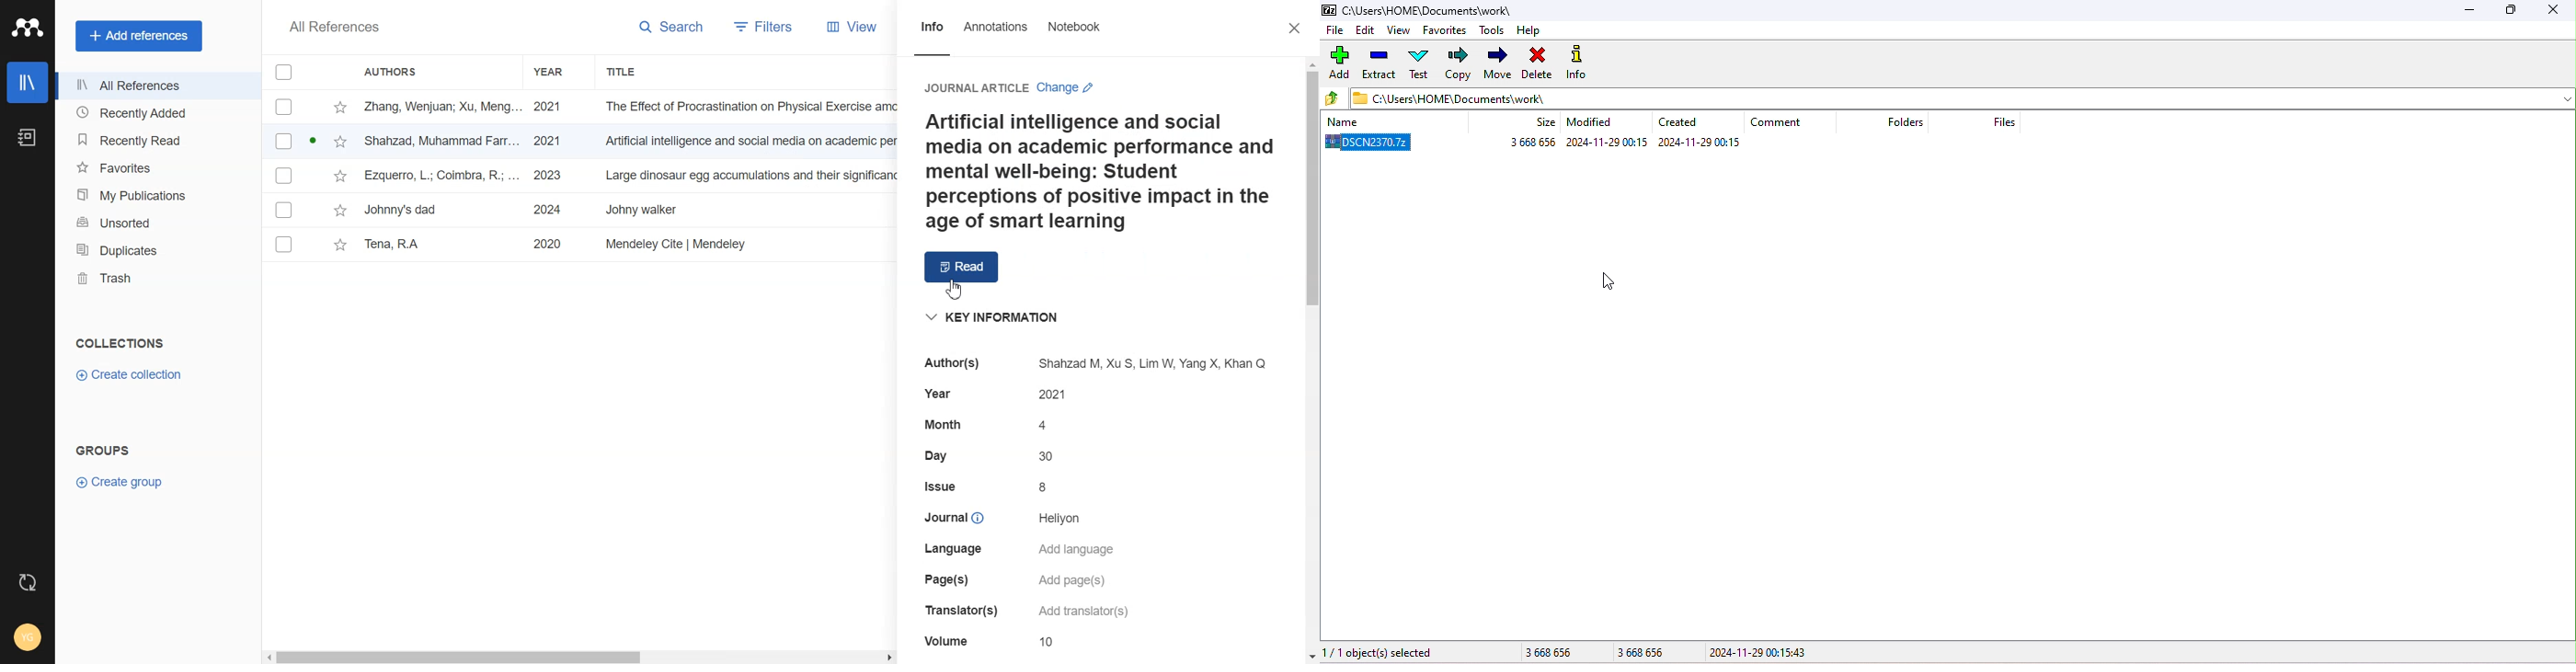 The height and width of the screenshot is (672, 2576). What do you see at coordinates (580, 654) in the screenshot?
I see `Horizontal scroll bar` at bounding box center [580, 654].